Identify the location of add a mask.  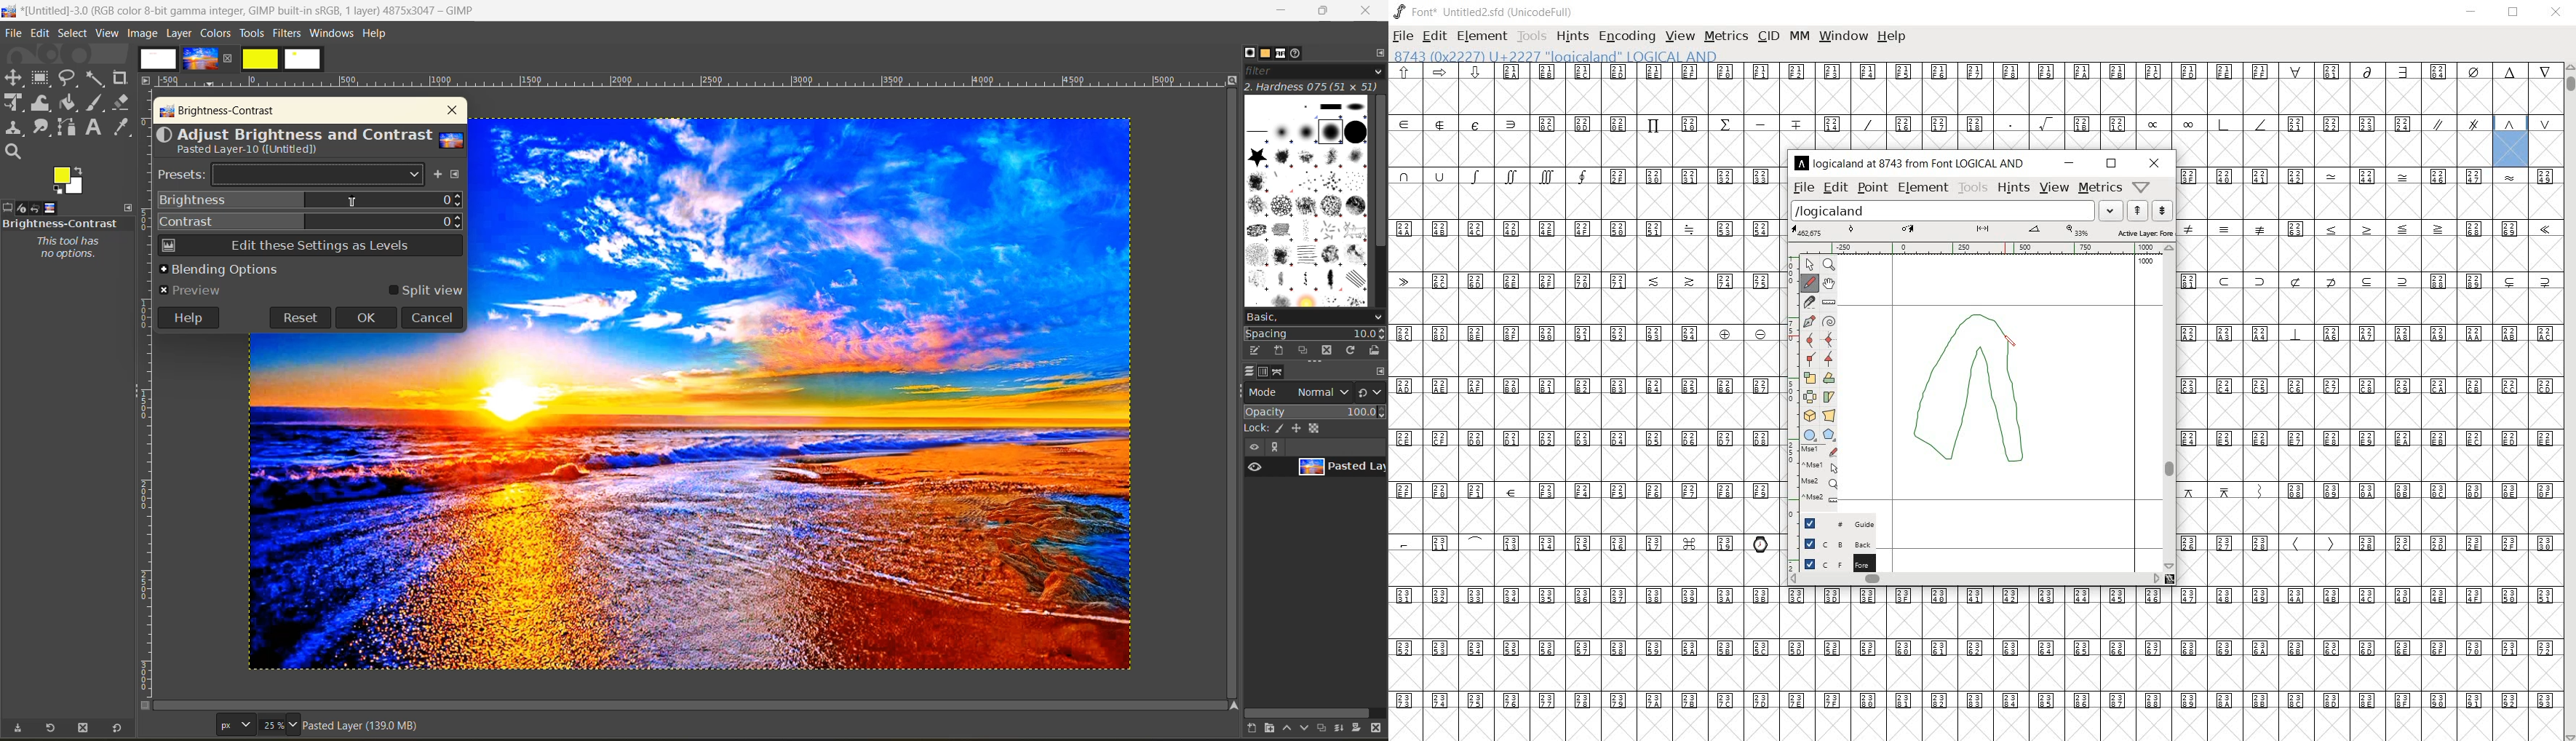
(1361, 730).